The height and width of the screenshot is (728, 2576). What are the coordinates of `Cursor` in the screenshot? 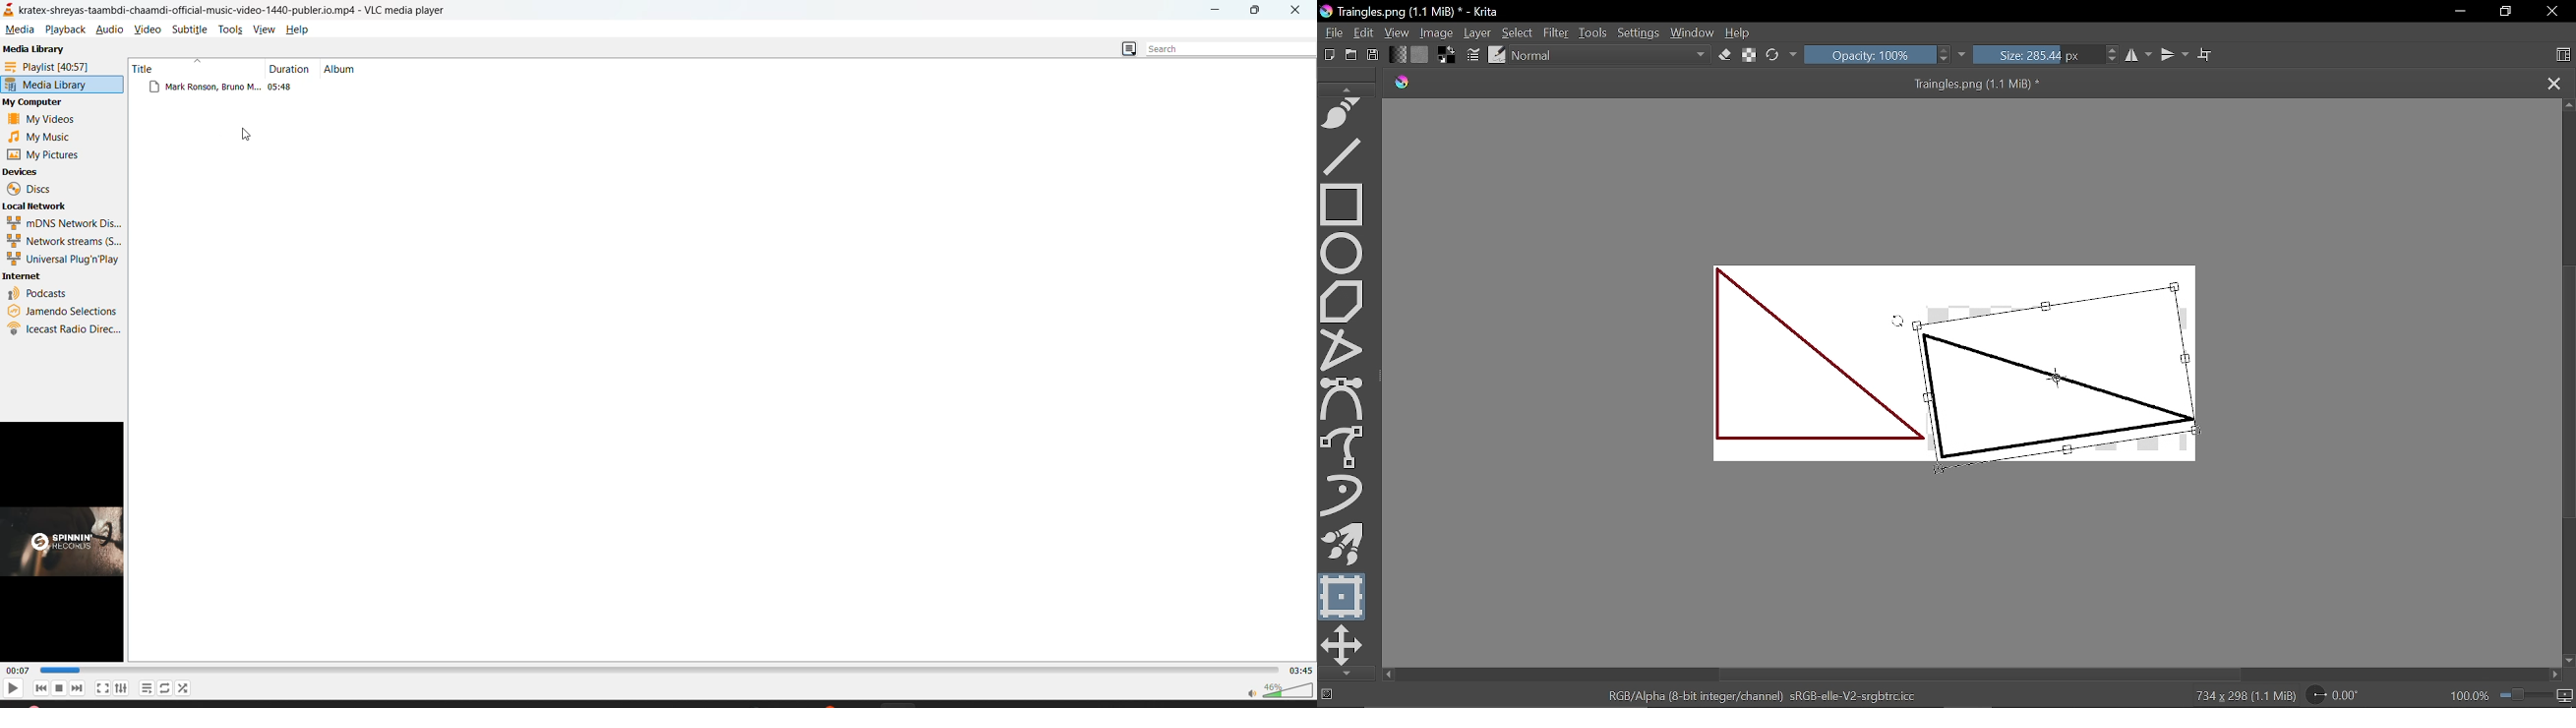 It's located at (1899, 325).